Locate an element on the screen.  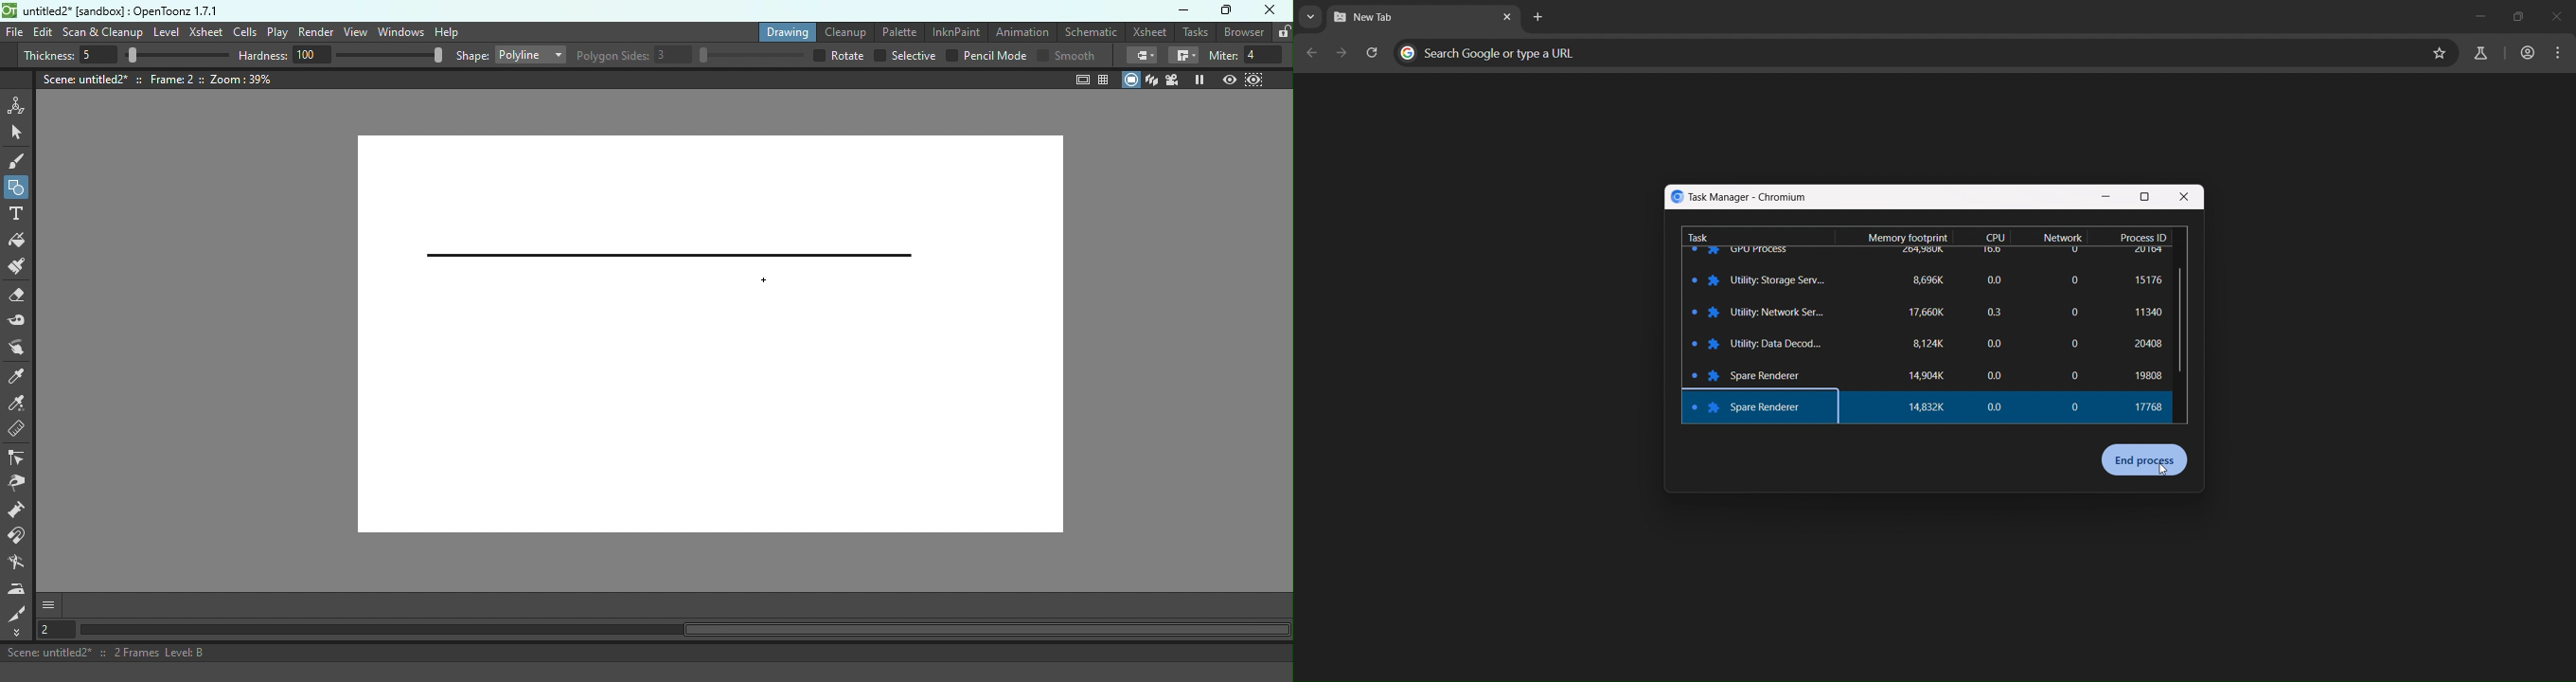
Ruler is located at coordinates (23, 432).